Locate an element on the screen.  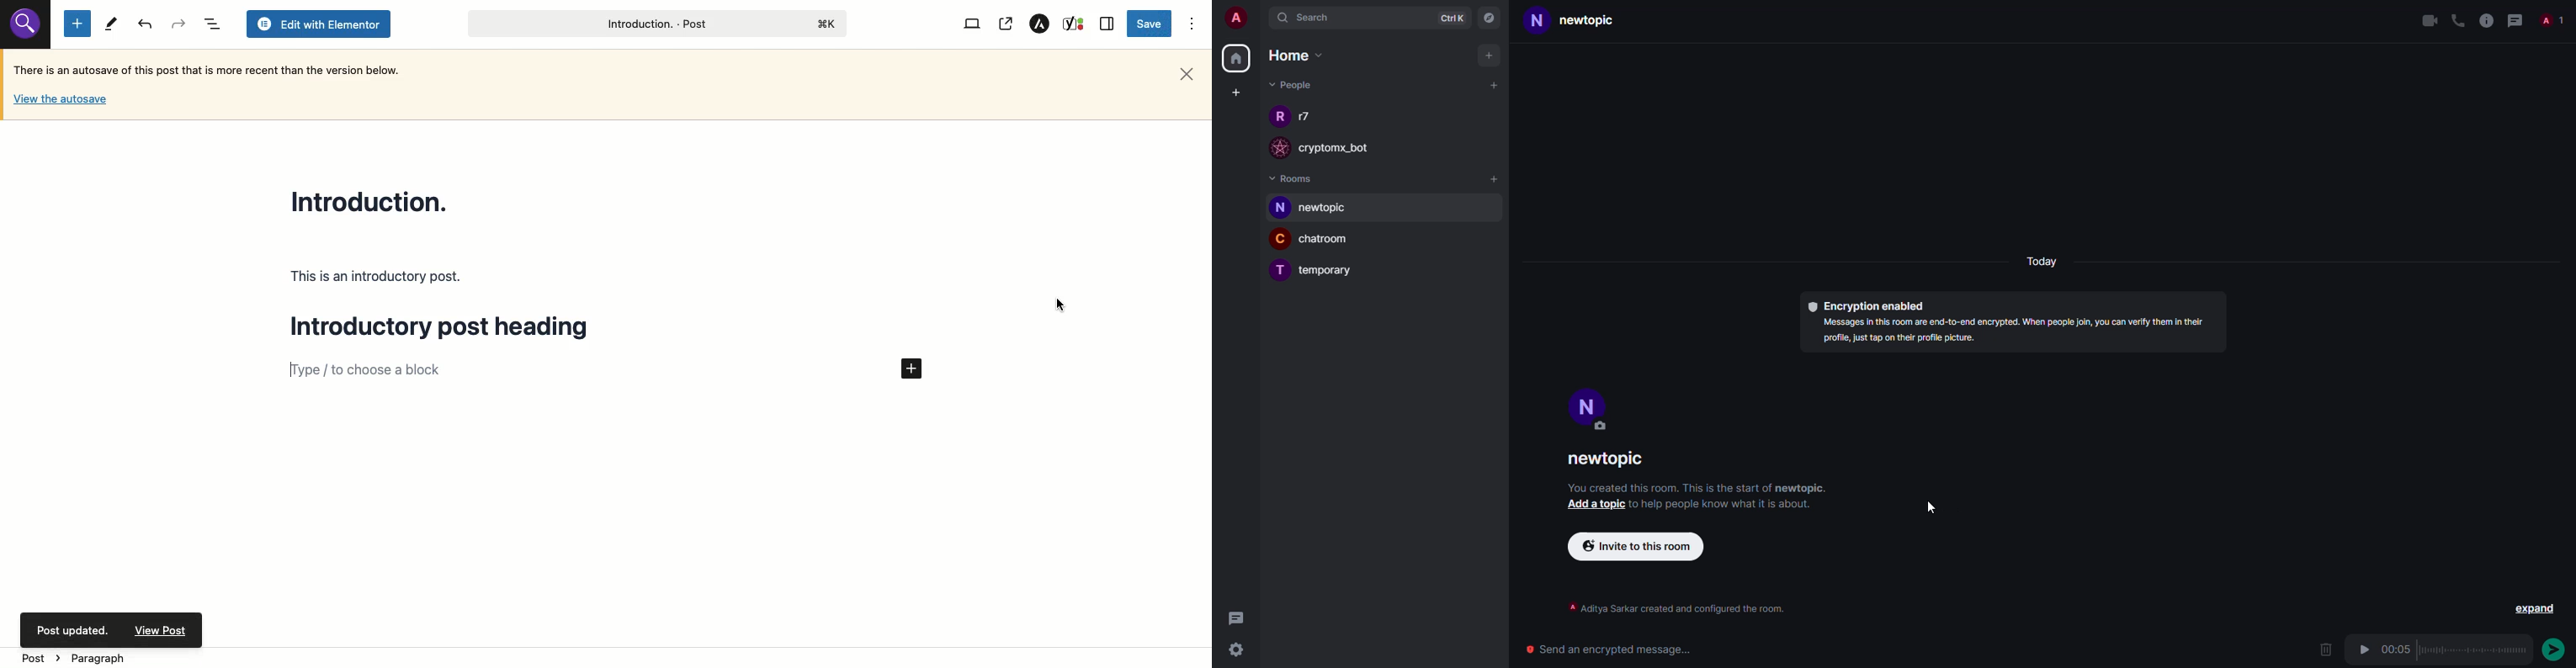
home is located at coordinates (1233, 60).